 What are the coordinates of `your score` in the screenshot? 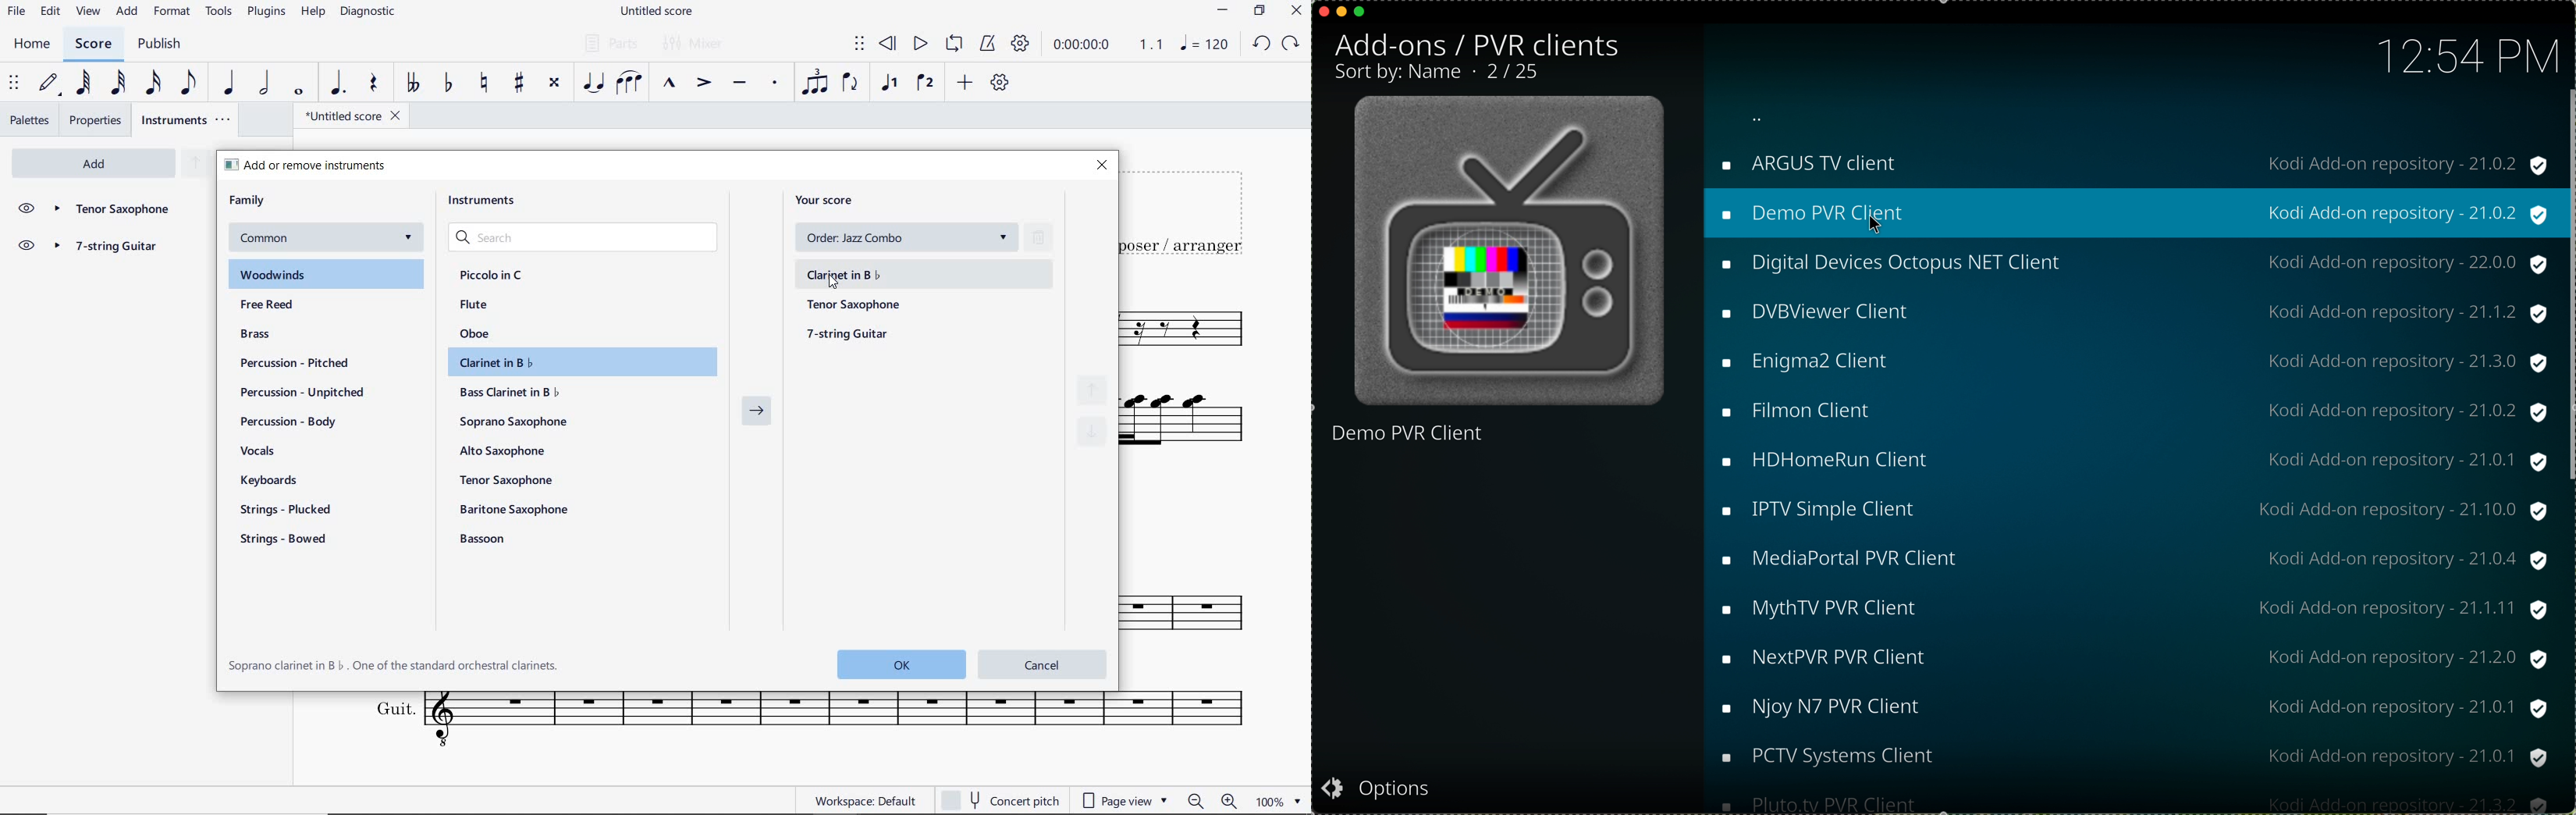 It's located at (830, 200).